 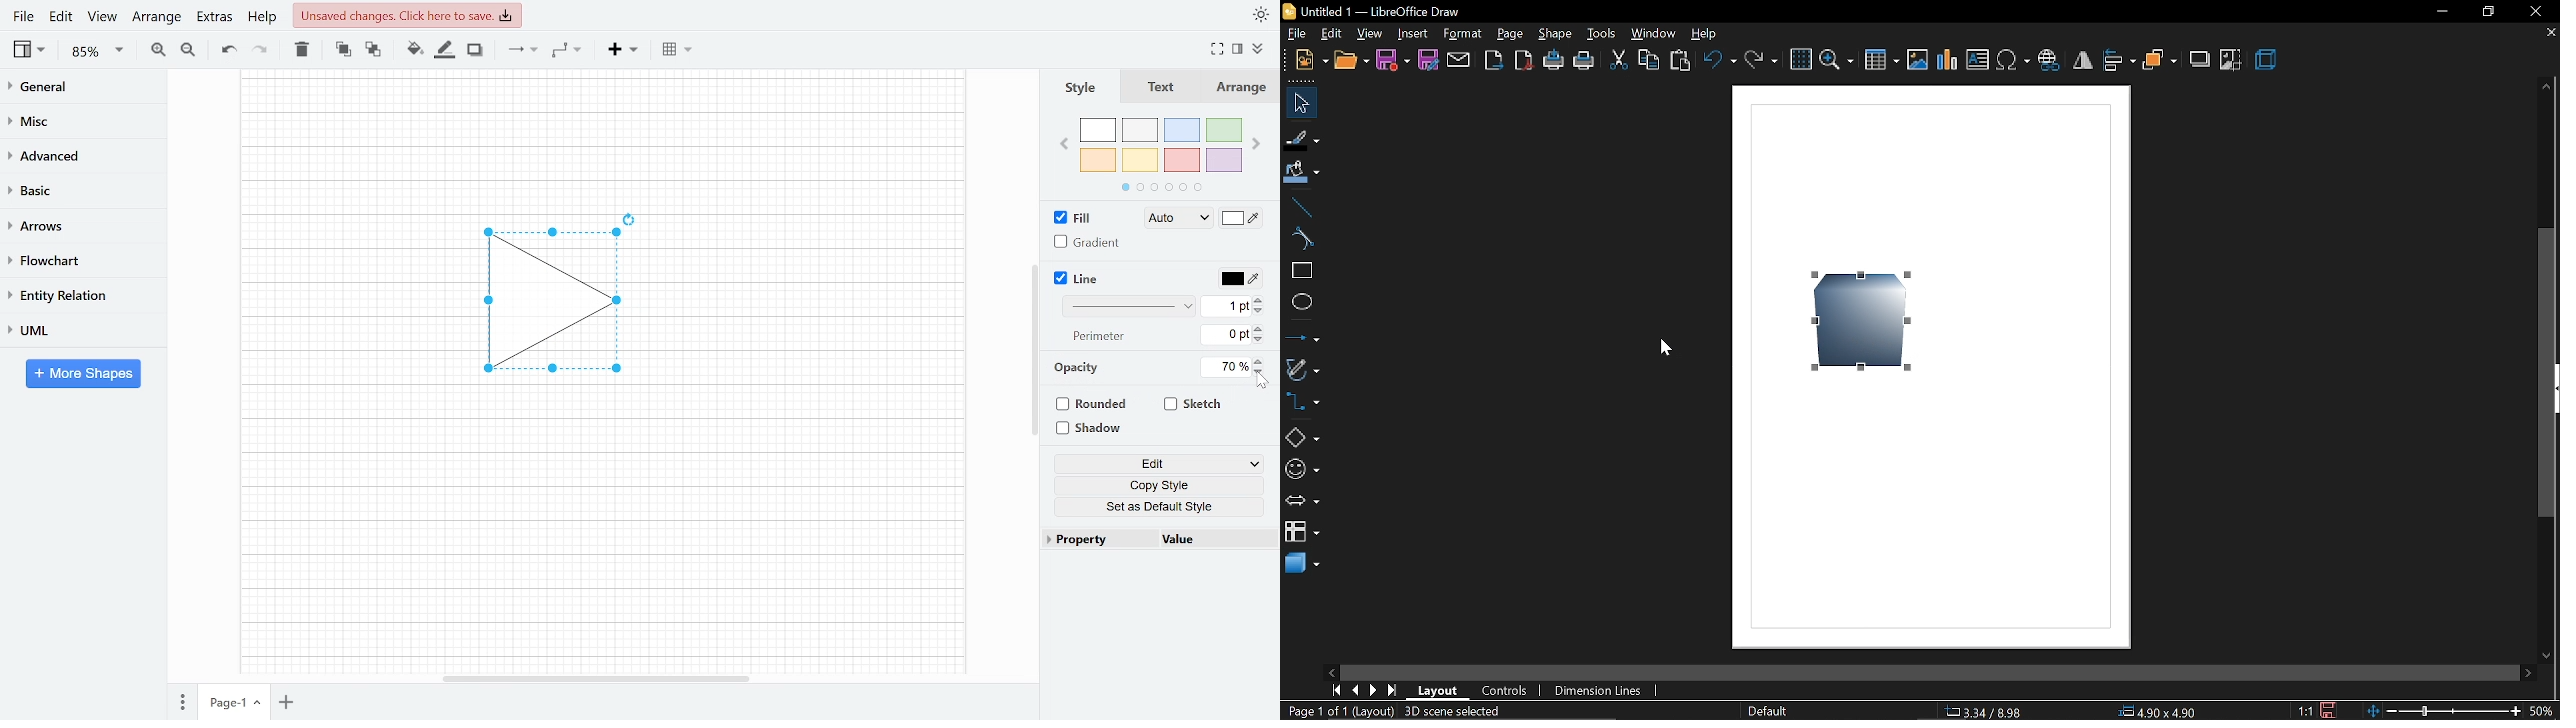 I want to click on More shapes, so click(x=83, y=373).